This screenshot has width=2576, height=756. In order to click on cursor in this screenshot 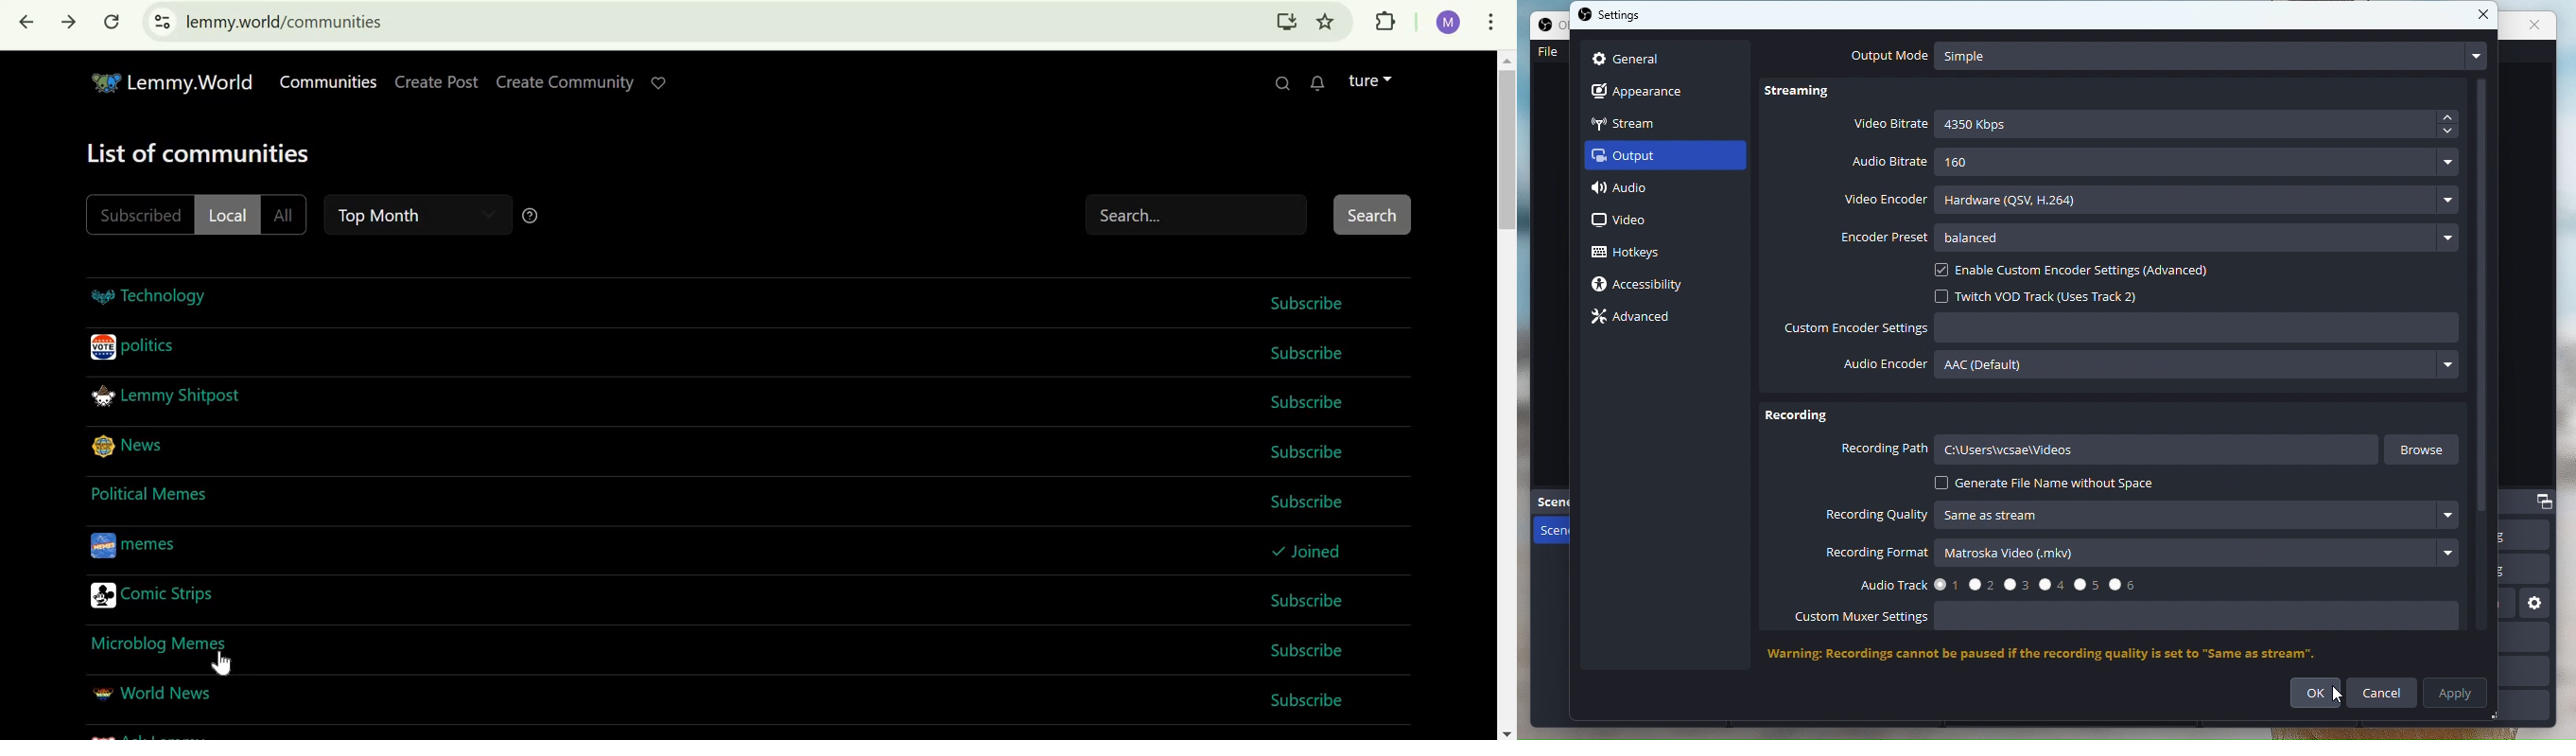, I will do `click(2341, 699)`.